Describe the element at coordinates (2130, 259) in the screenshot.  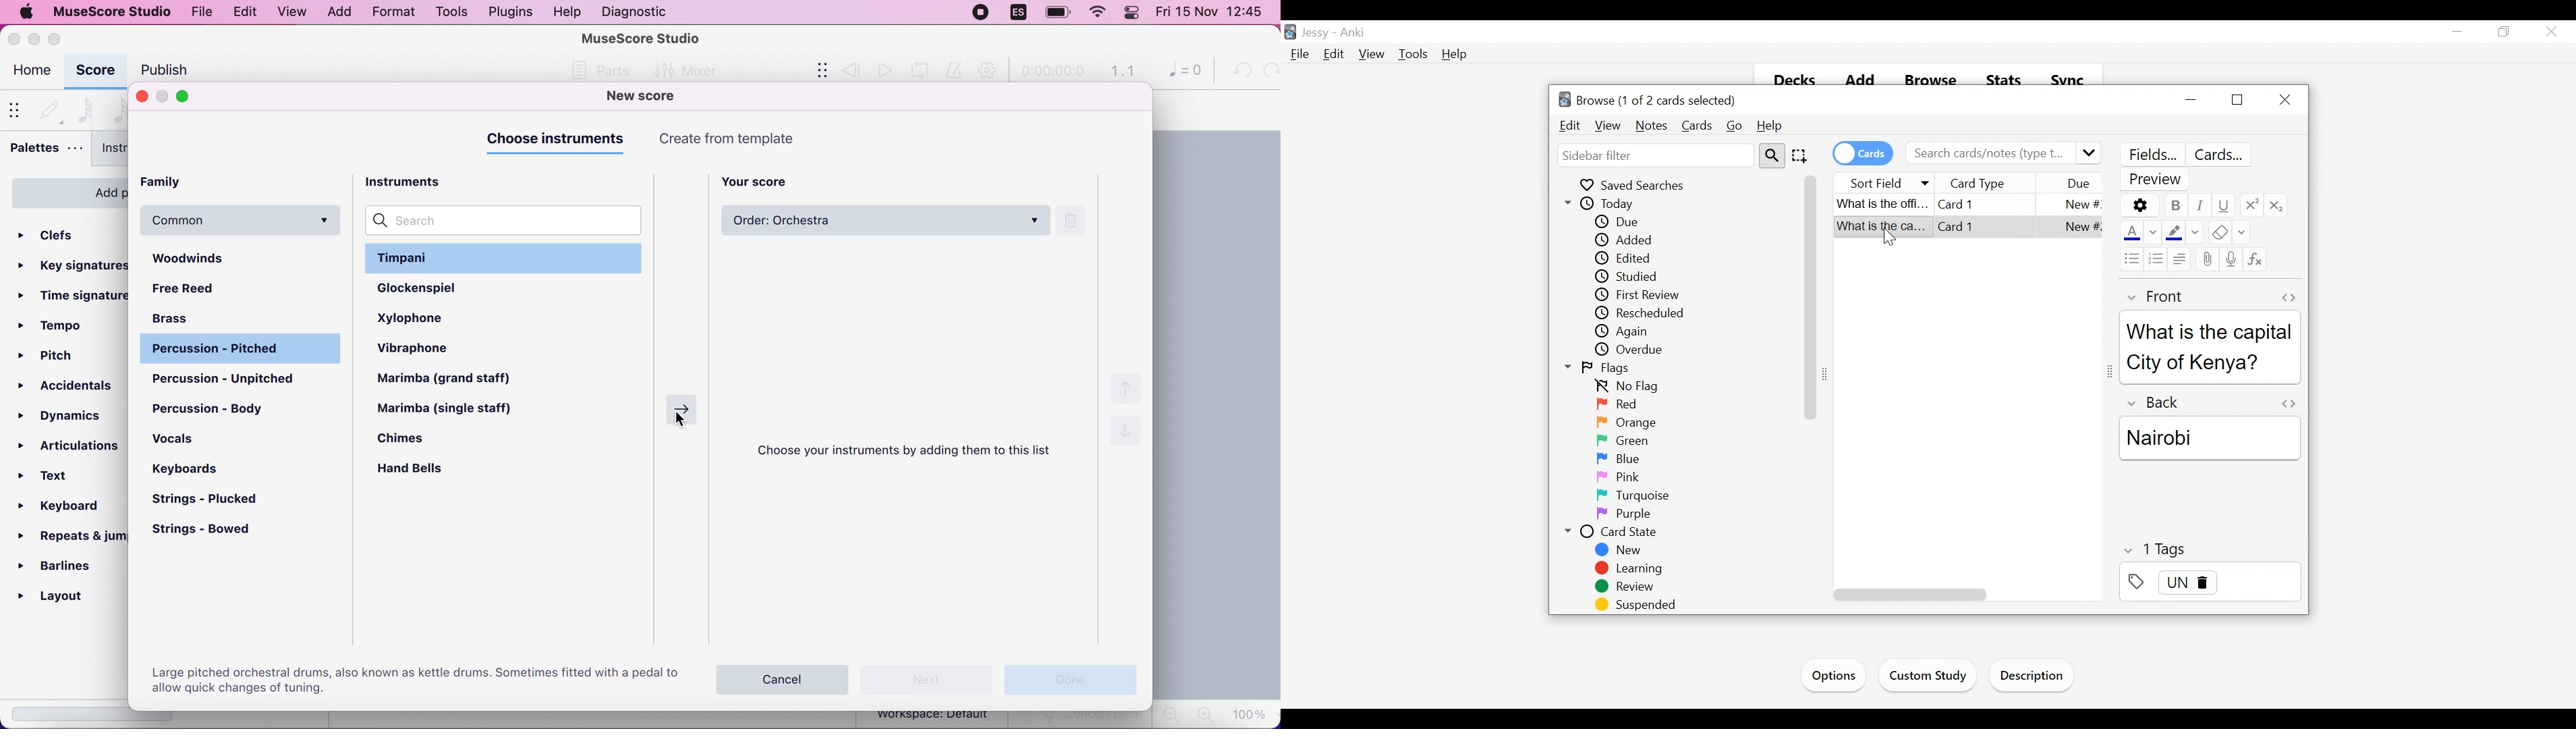
I see `Unordered list` at that location.